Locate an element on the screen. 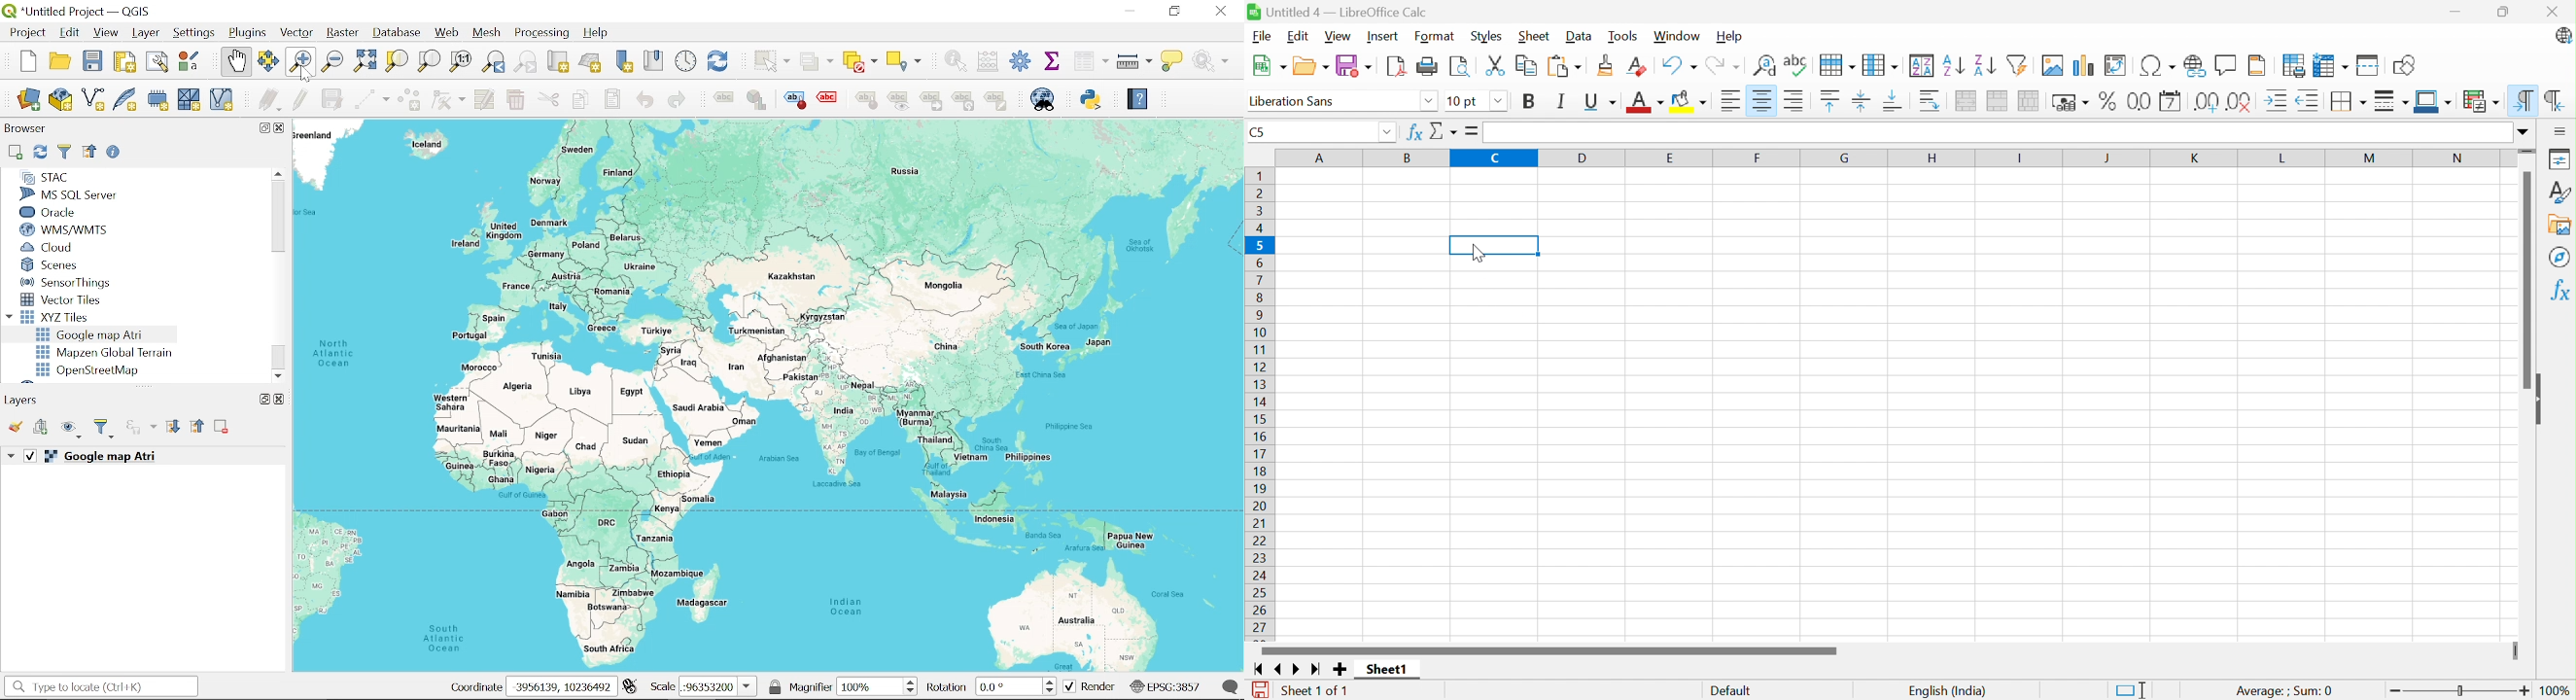 The height and width of the screenshot is (700, 2576). Scroll Bar is located at coordinates (1549, 650).